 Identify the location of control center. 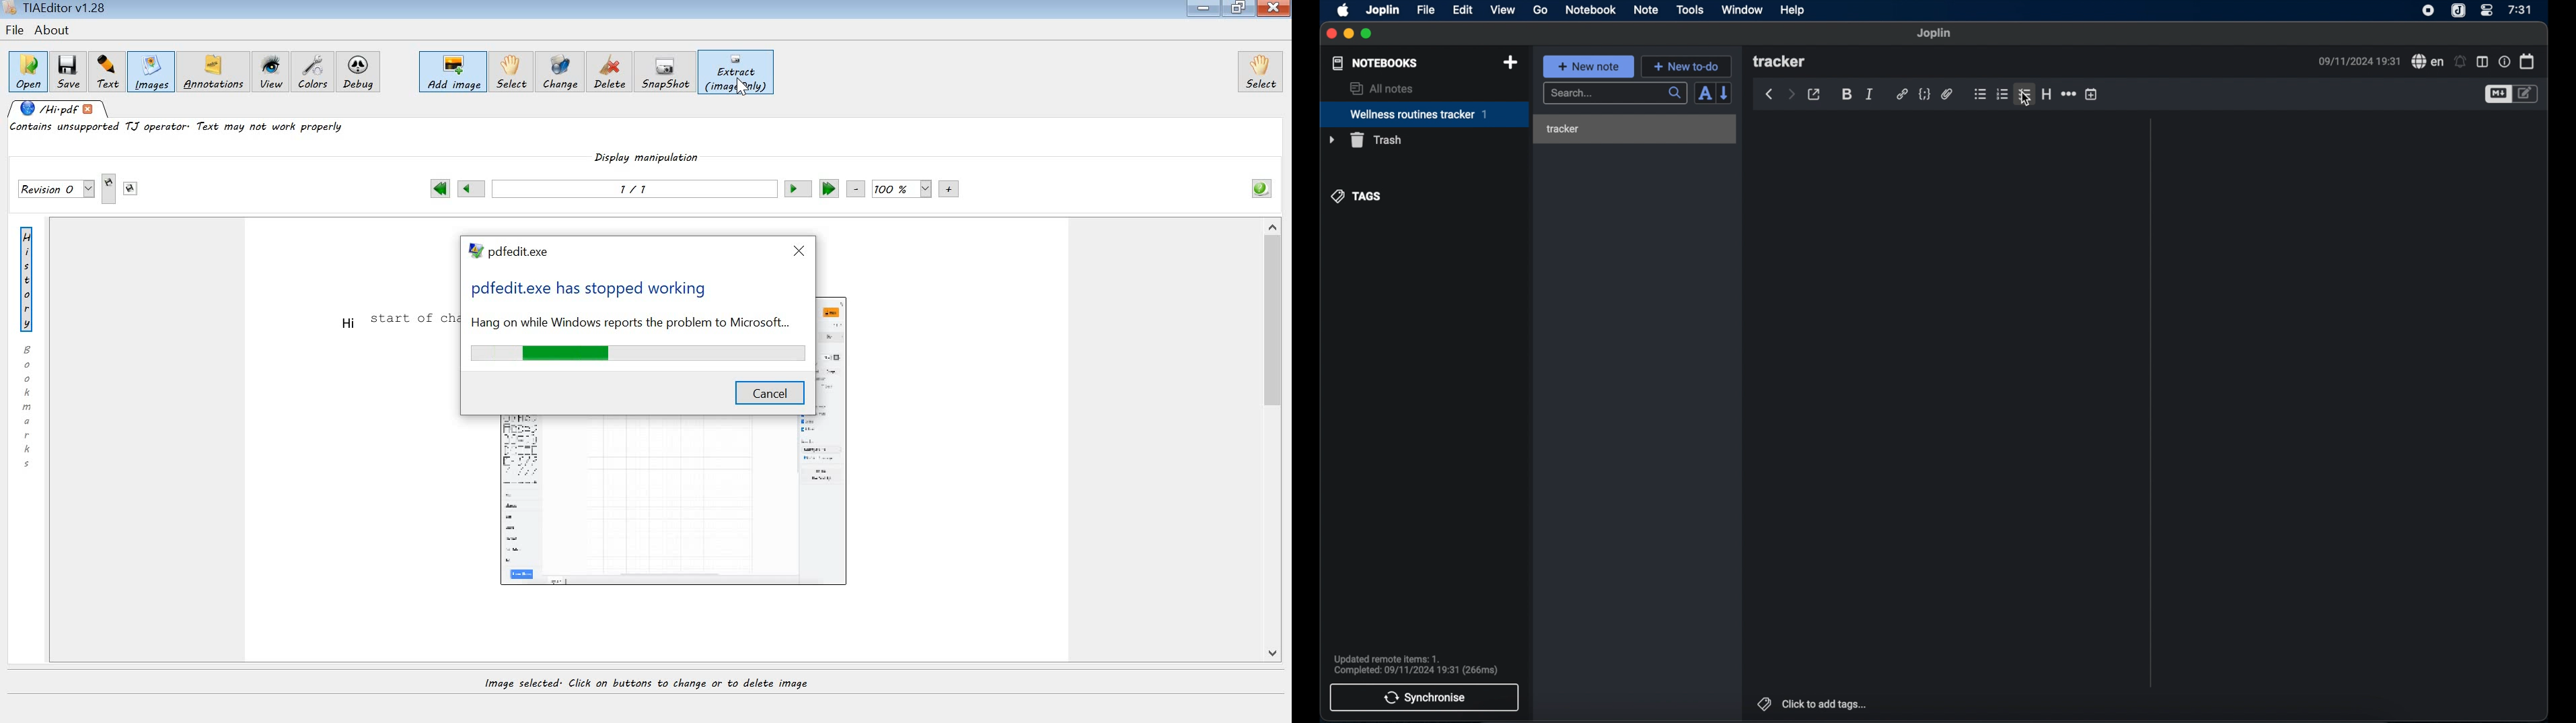
(2487, 11).